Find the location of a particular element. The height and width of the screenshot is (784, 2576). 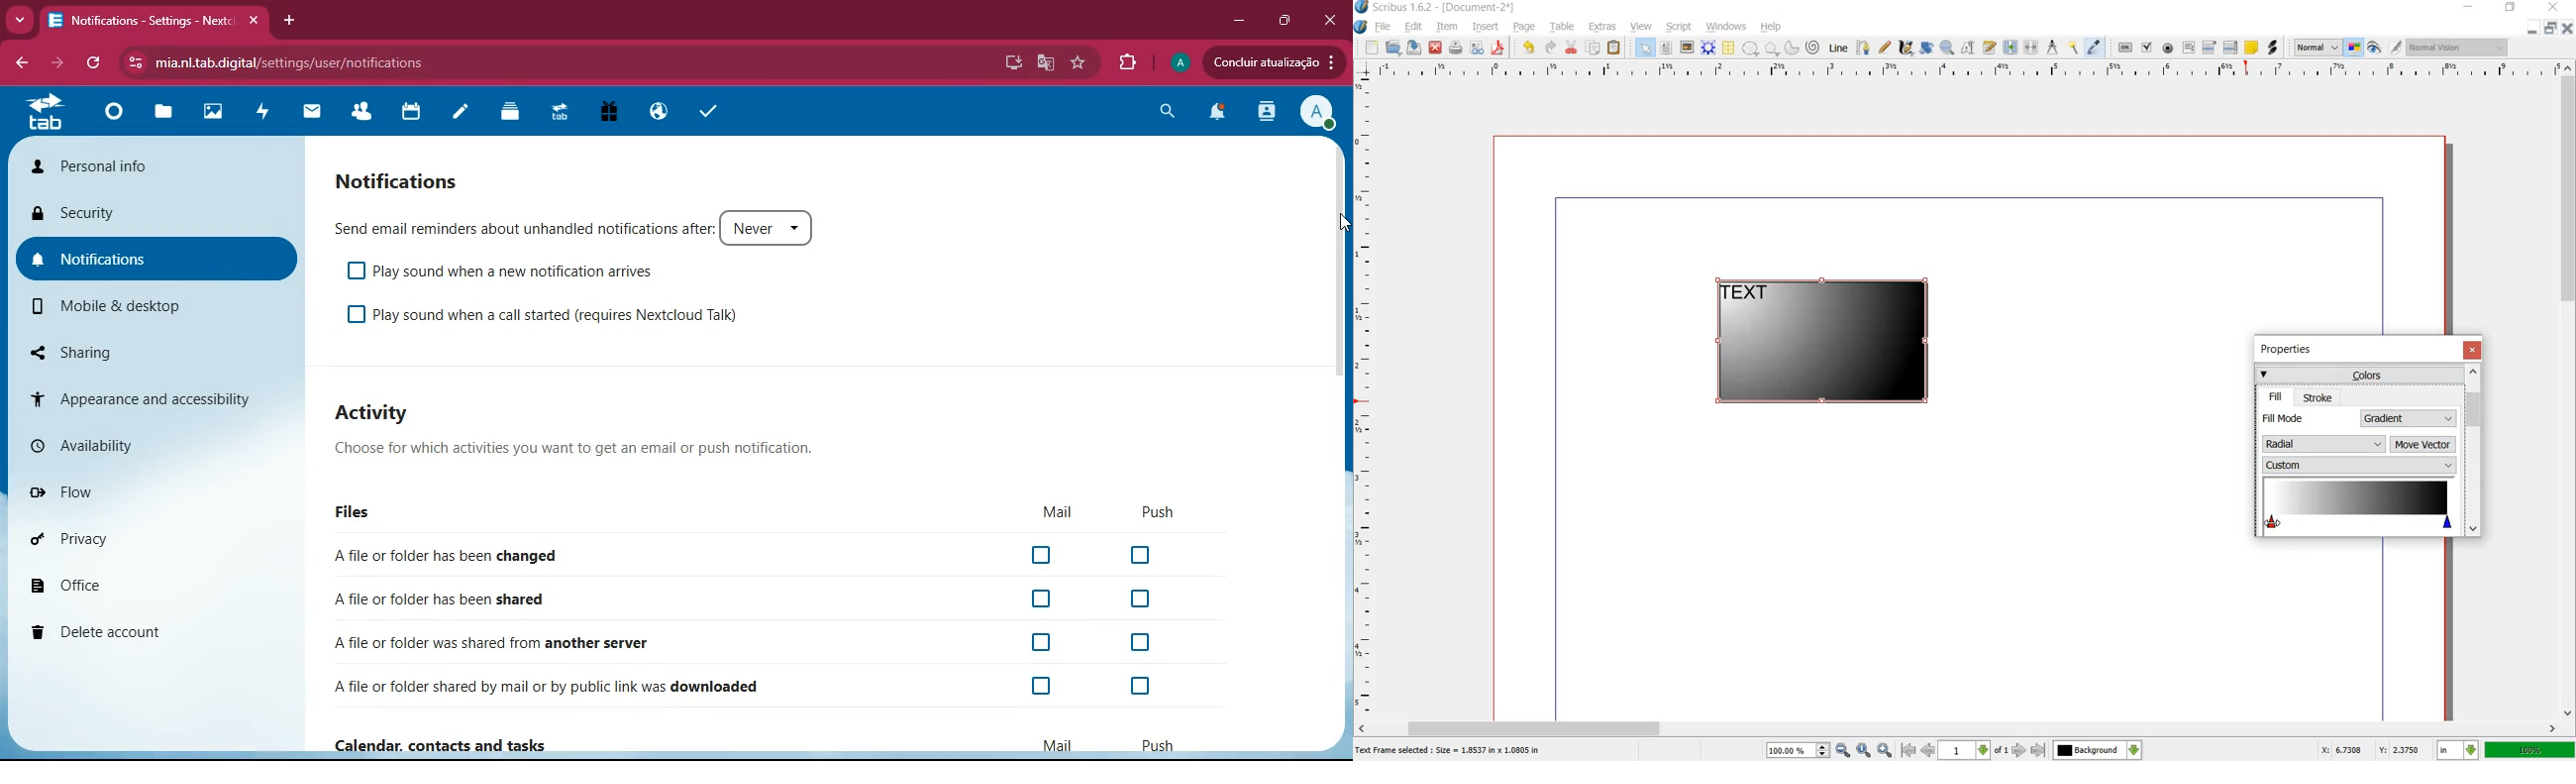

zoom out is located at coordinates (1843, 751).